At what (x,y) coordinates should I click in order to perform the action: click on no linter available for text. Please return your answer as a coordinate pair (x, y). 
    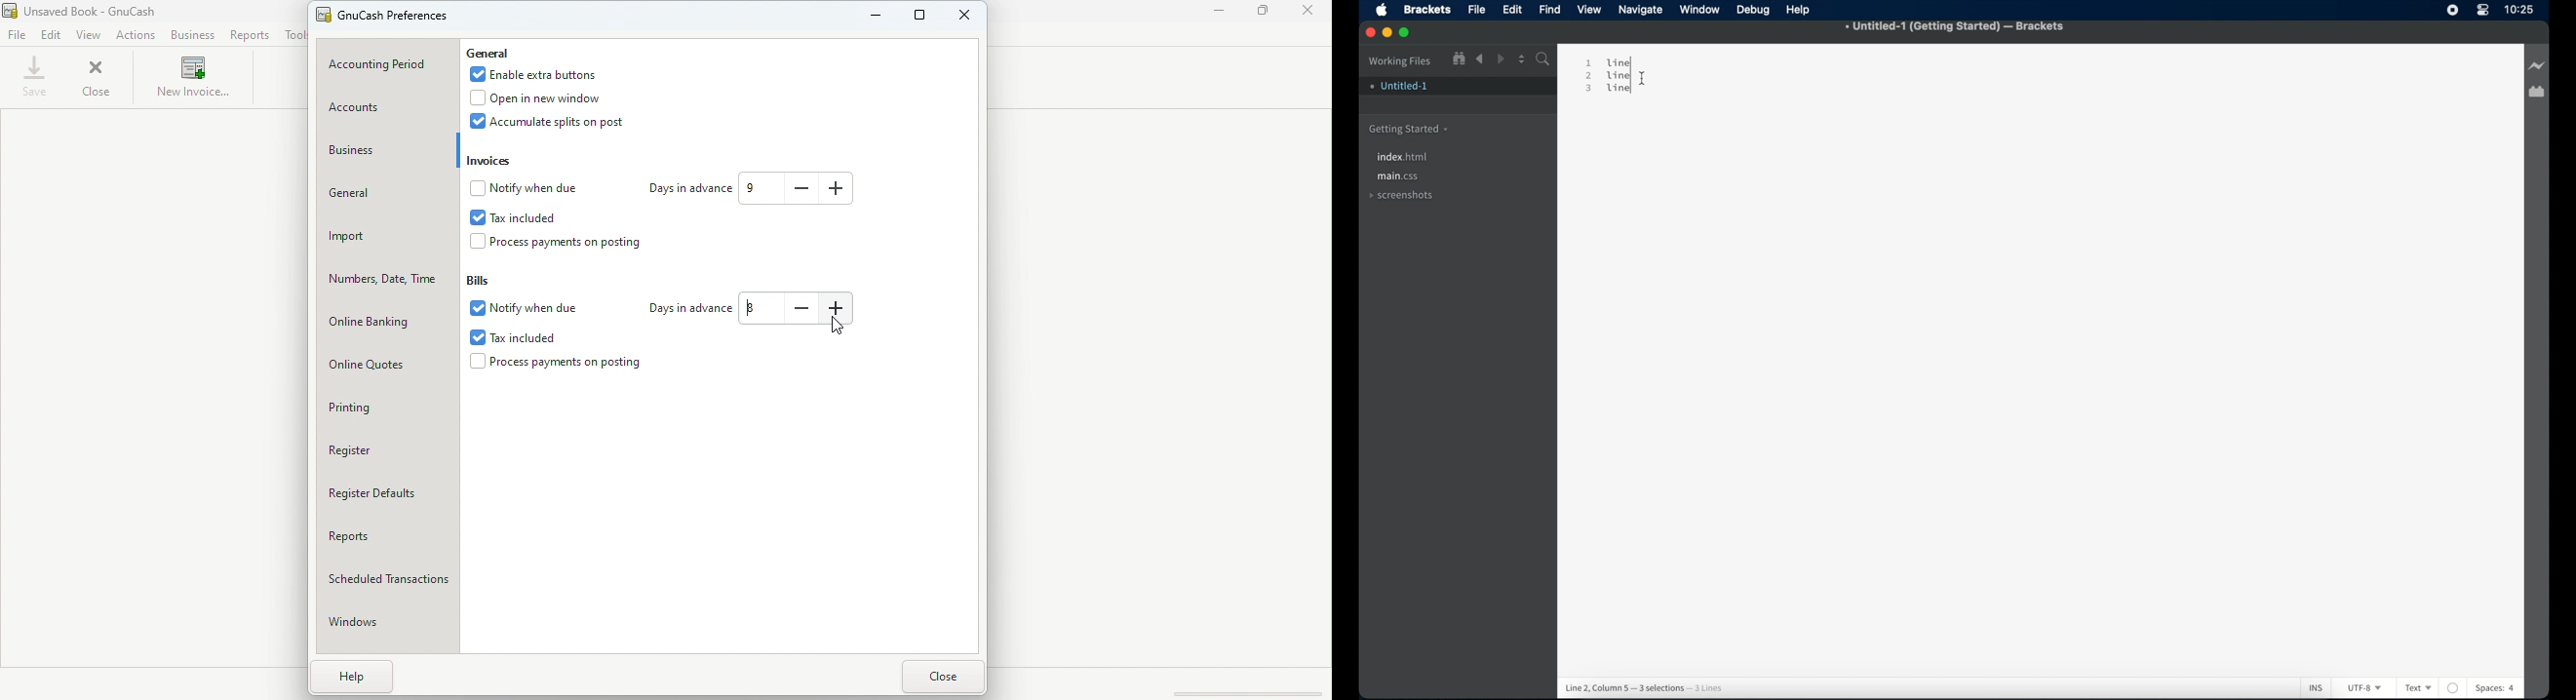
    Looking at the image, I should click on (2453, 683).